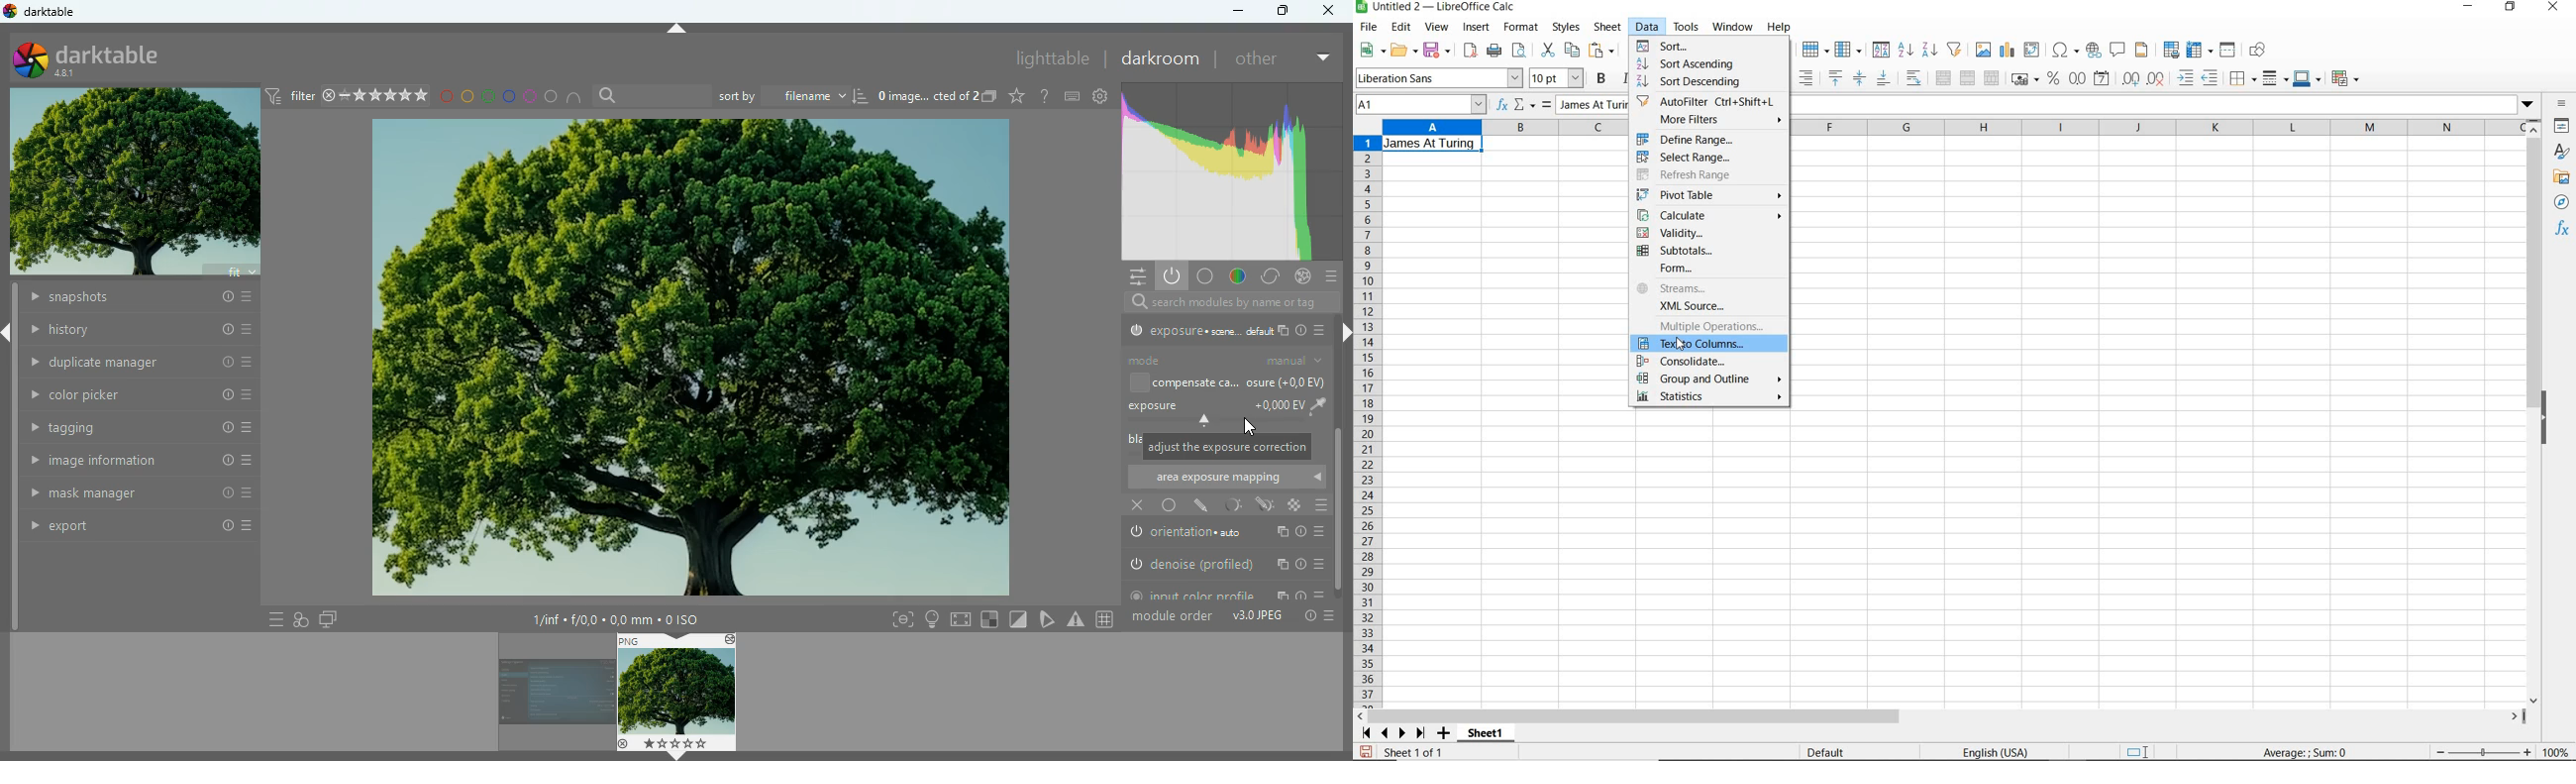 The width and height of the screenshot is (2576, 784). Describe the element at coordinates (1955, 50) in the screenshot. I see `autofilter` at that location.